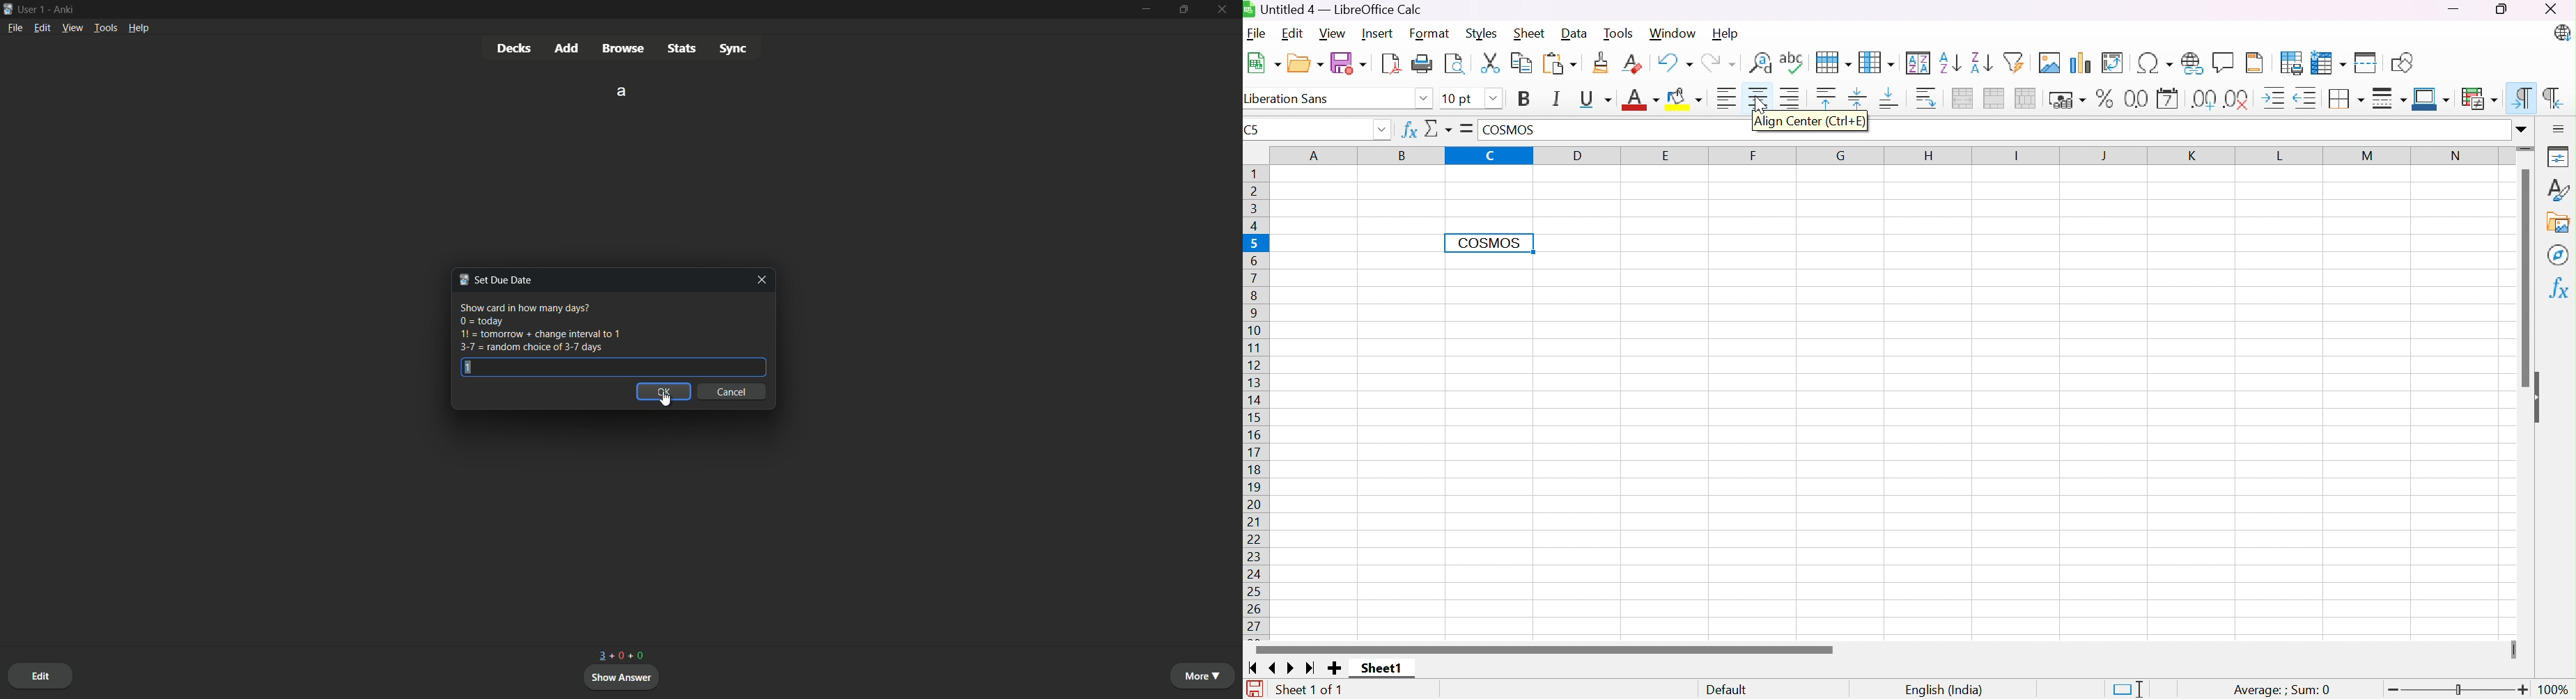 The width and height of the screenshot is (2576, 700). I want to click on Borders, so click(2345, 100).